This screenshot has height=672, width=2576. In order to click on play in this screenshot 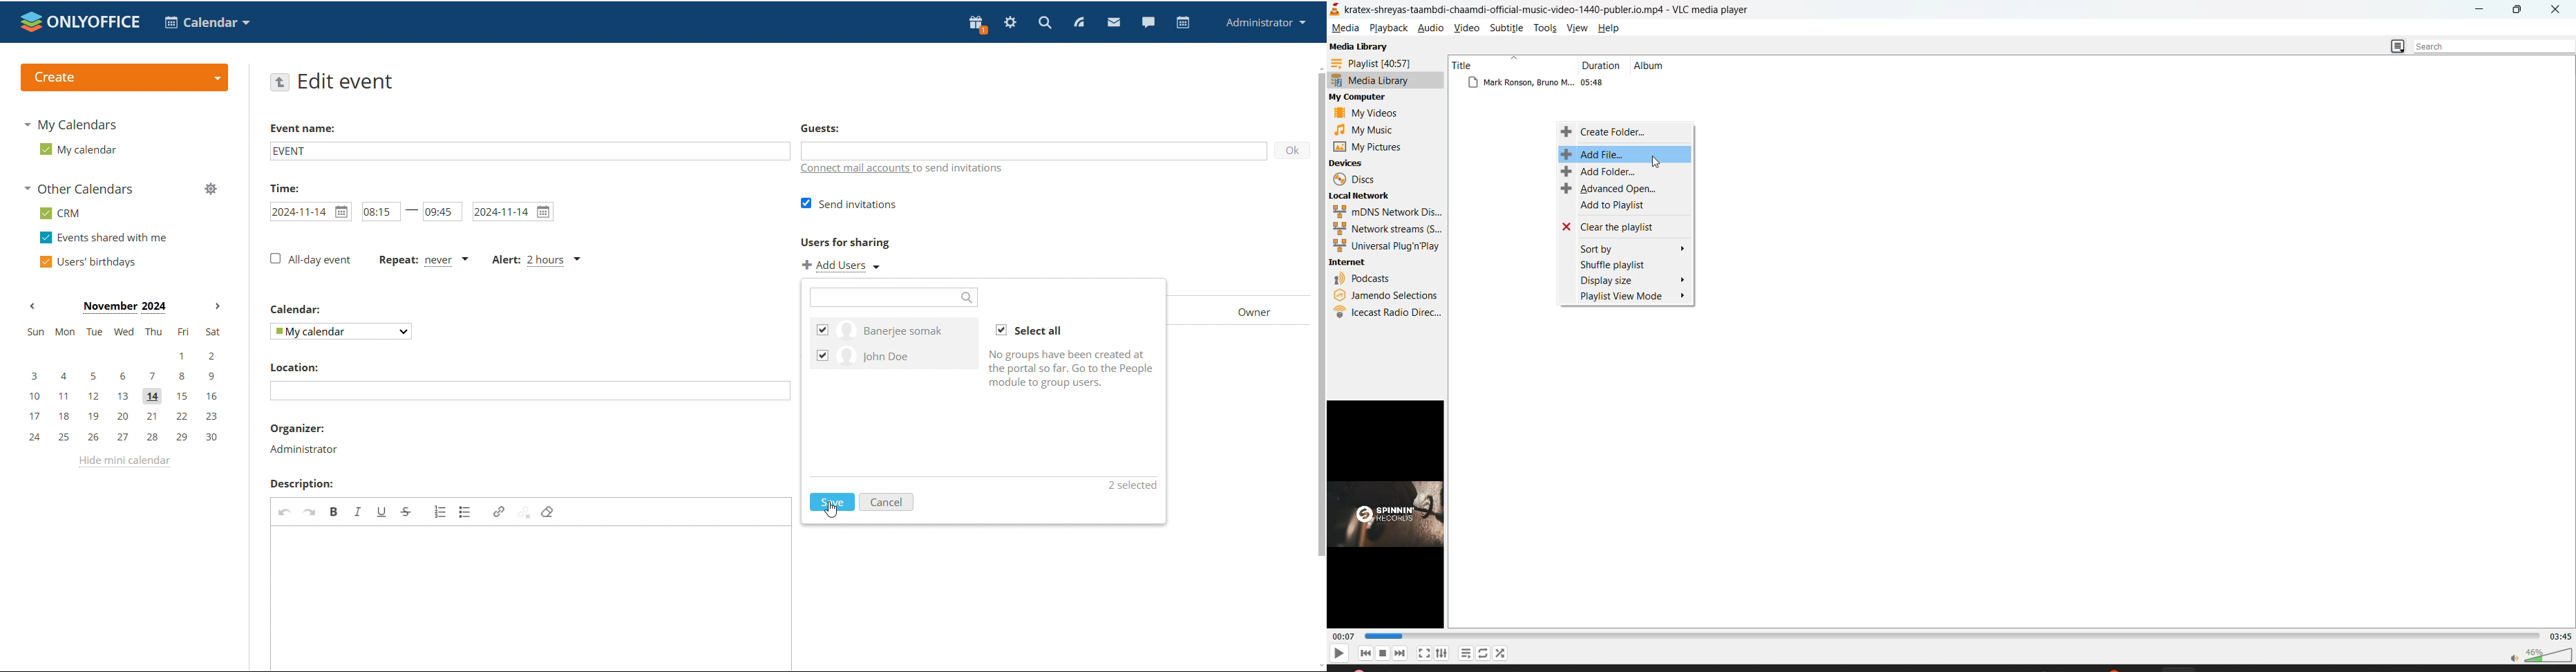, I will do `click(1336, 652)`.